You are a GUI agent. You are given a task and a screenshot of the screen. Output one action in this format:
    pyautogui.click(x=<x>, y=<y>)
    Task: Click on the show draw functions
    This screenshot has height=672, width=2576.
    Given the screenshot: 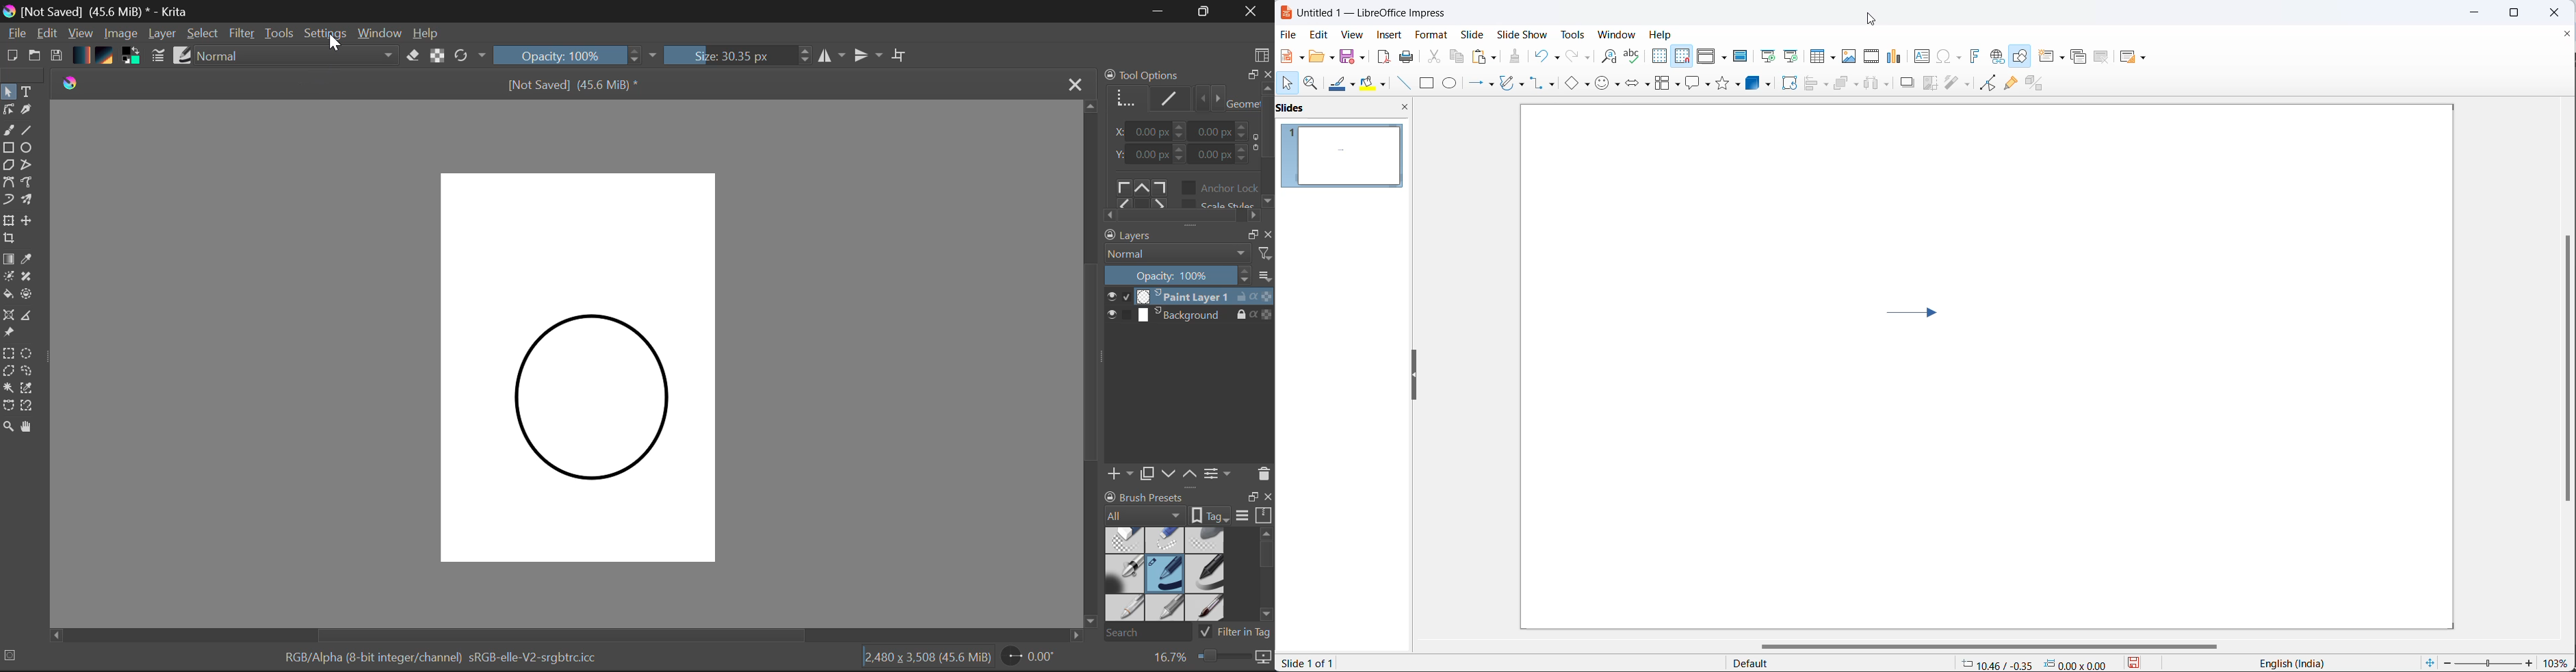 What is the action you would take?
    pyautogui.click(x=2020, y=55)
    